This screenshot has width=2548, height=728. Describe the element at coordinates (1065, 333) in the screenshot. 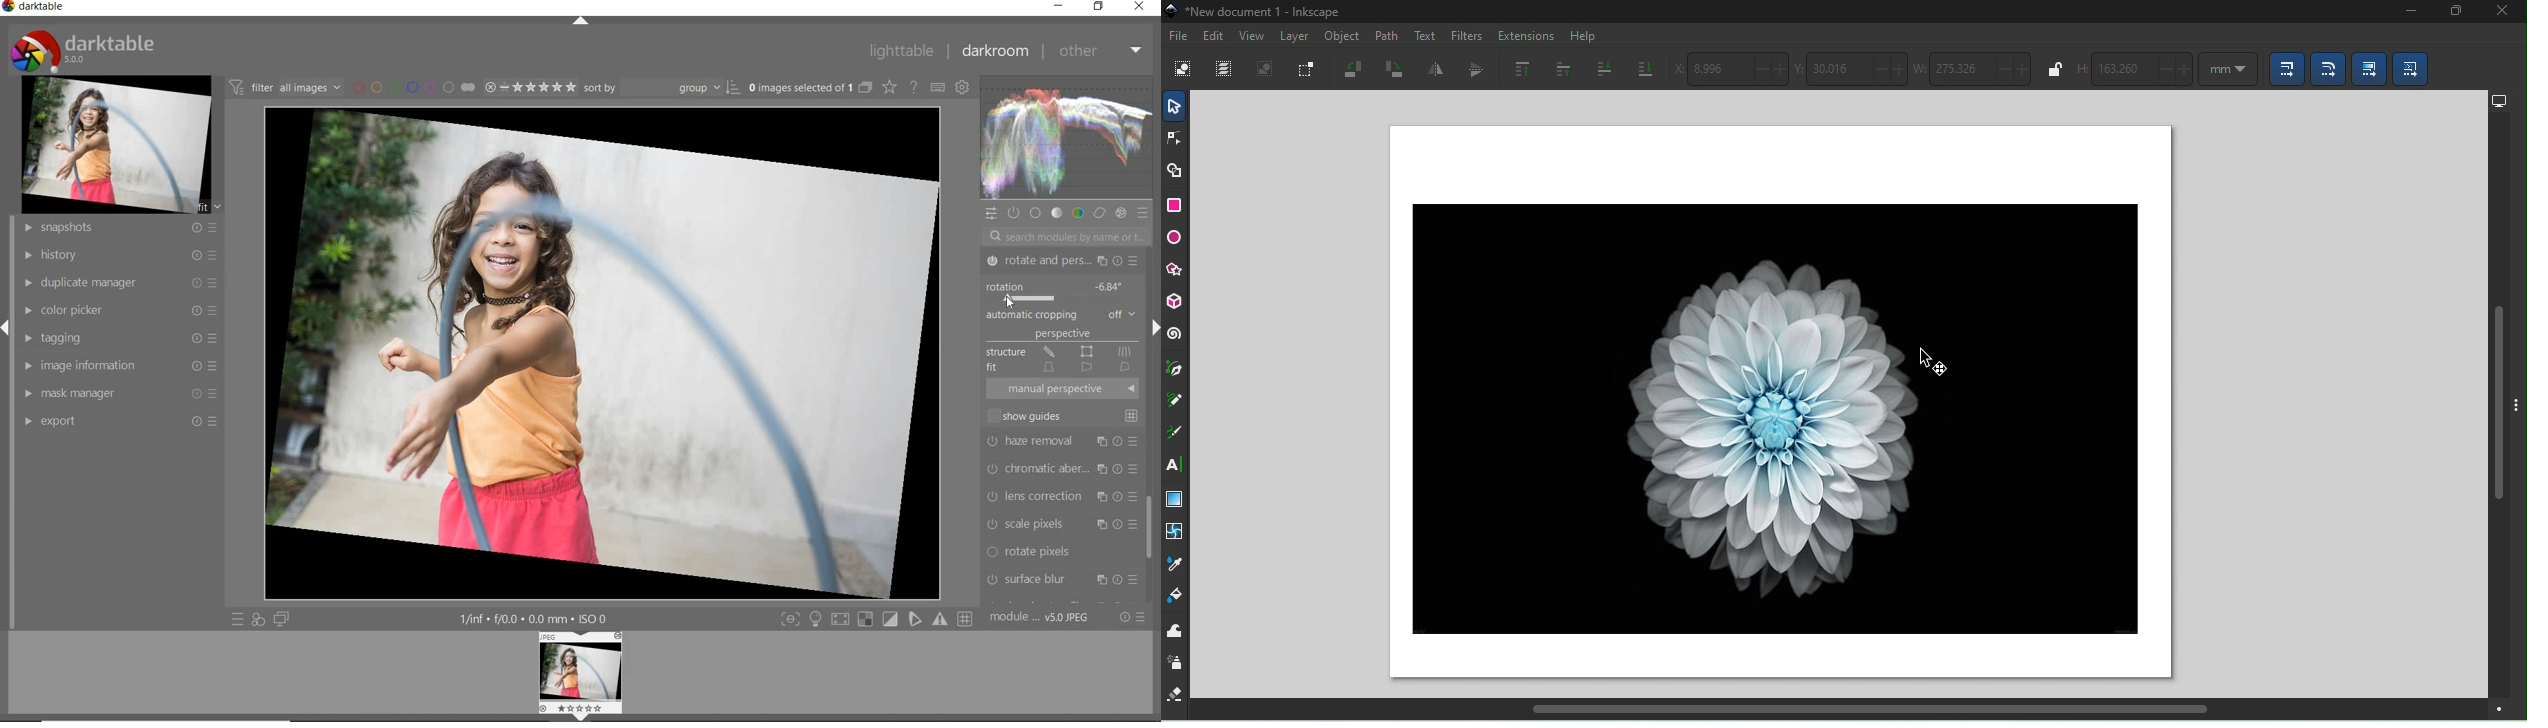

I see `PERSPECTIVE` at that location.